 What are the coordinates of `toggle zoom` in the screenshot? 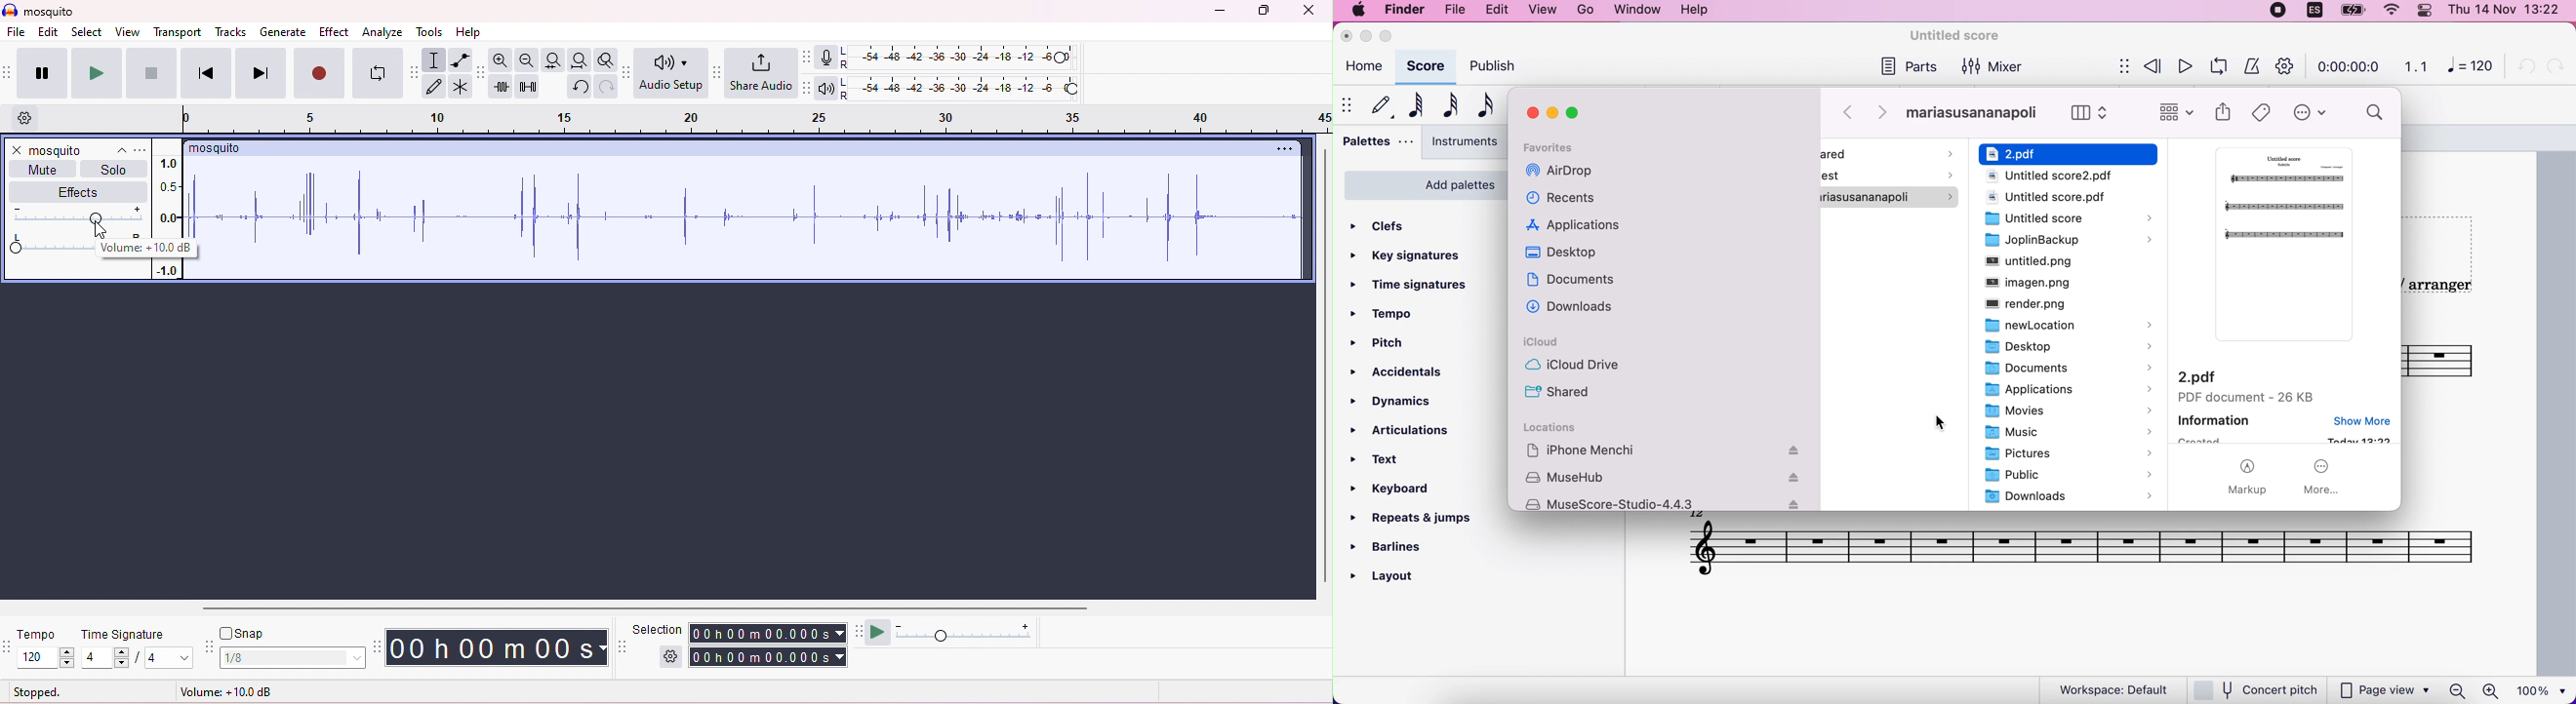 It's located at (607, 61).